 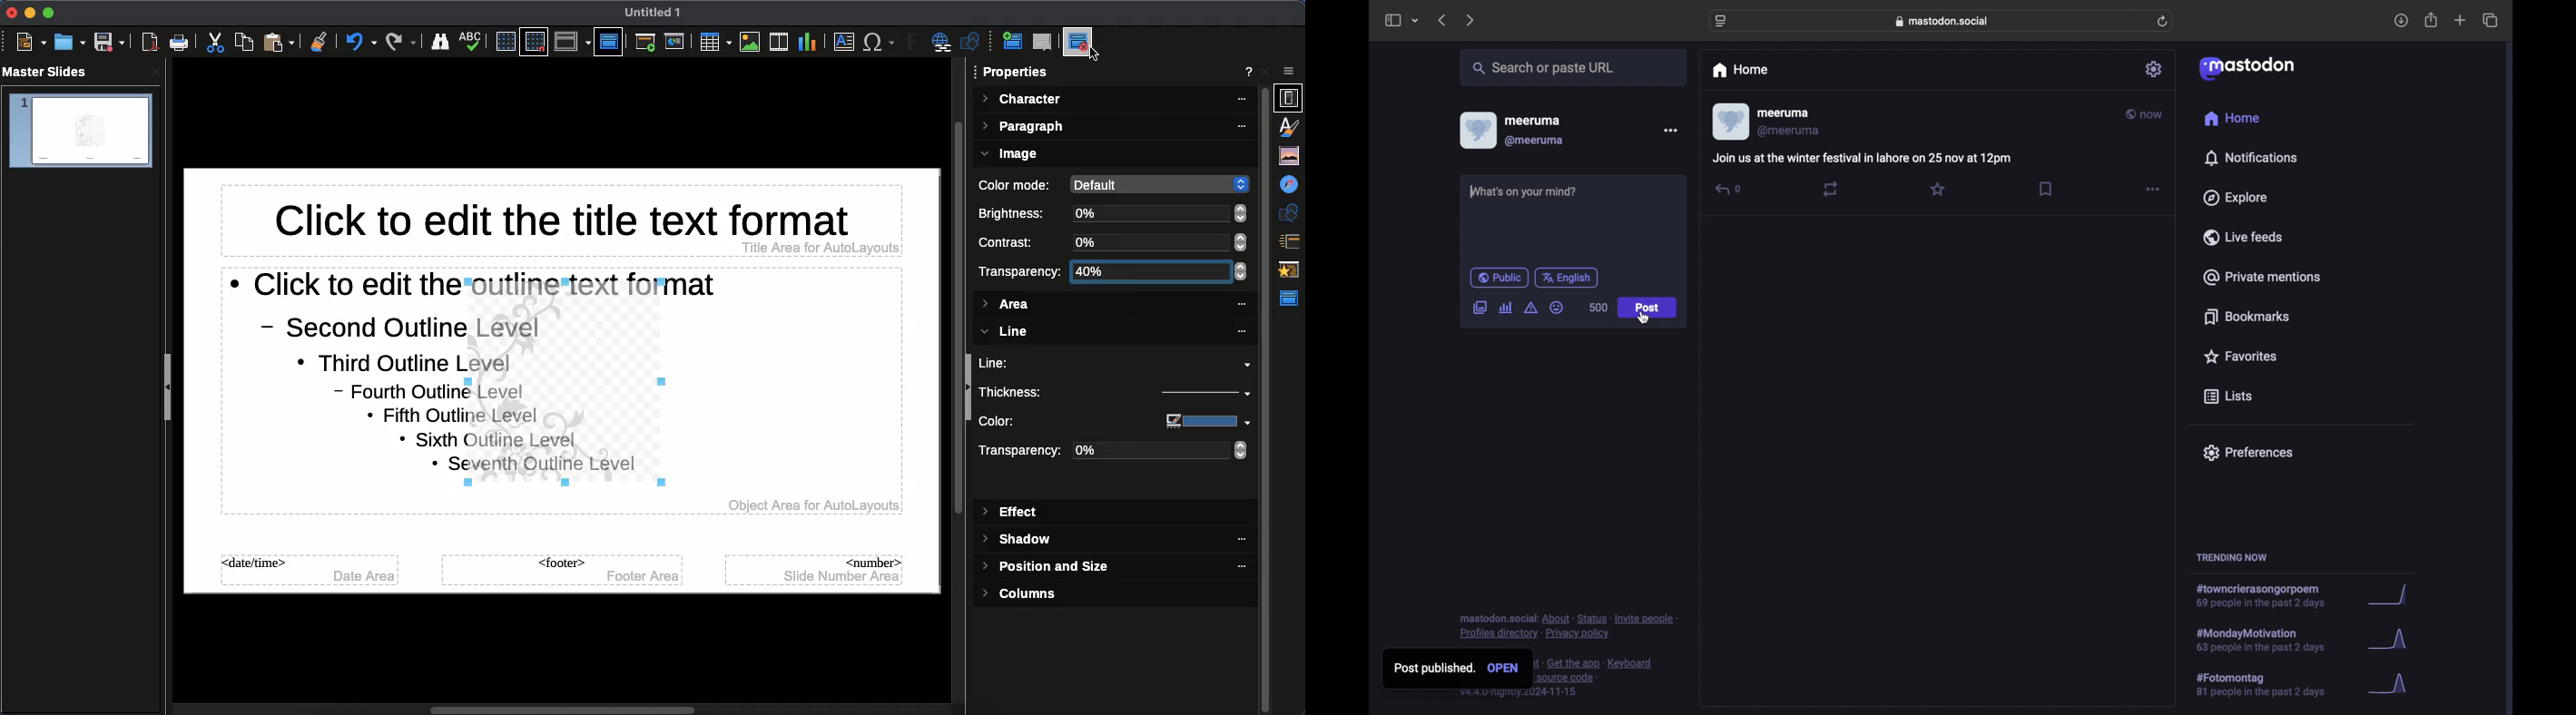 I want to click on Start from current slide, so click(x=676, y=42).